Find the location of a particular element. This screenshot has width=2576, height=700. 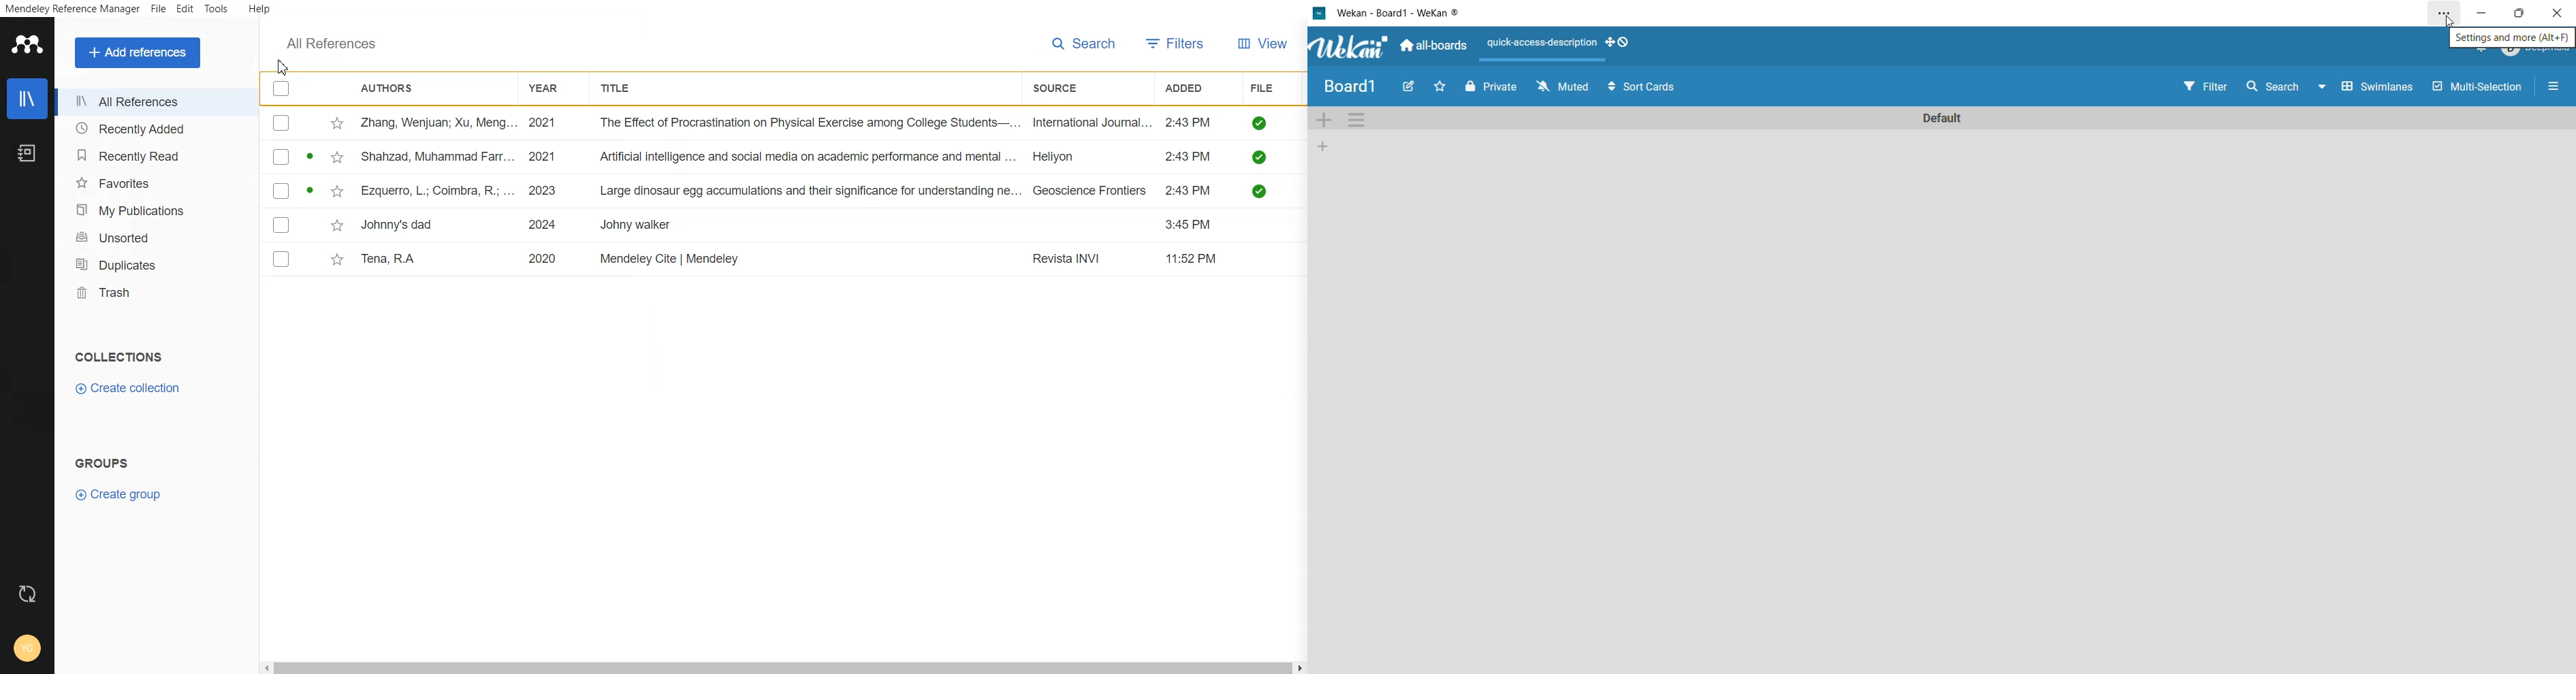

2:43PM is located at coordinates (1188, 157).